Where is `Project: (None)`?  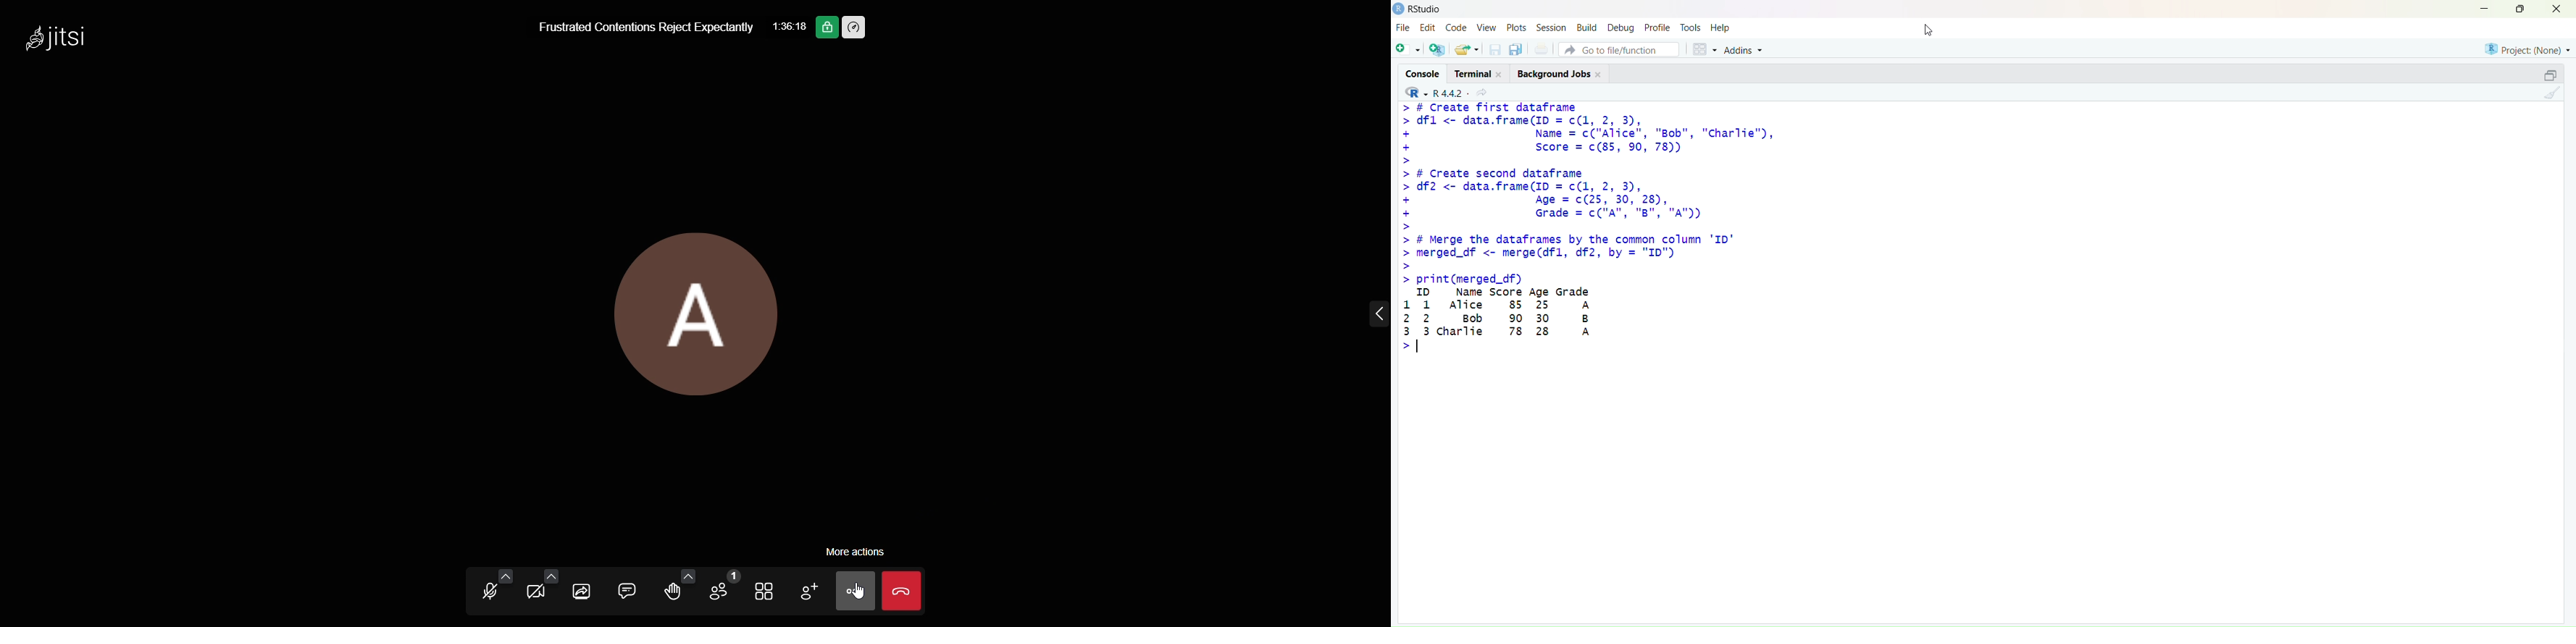
Project: (None) is located at coordinates (2528, 49).